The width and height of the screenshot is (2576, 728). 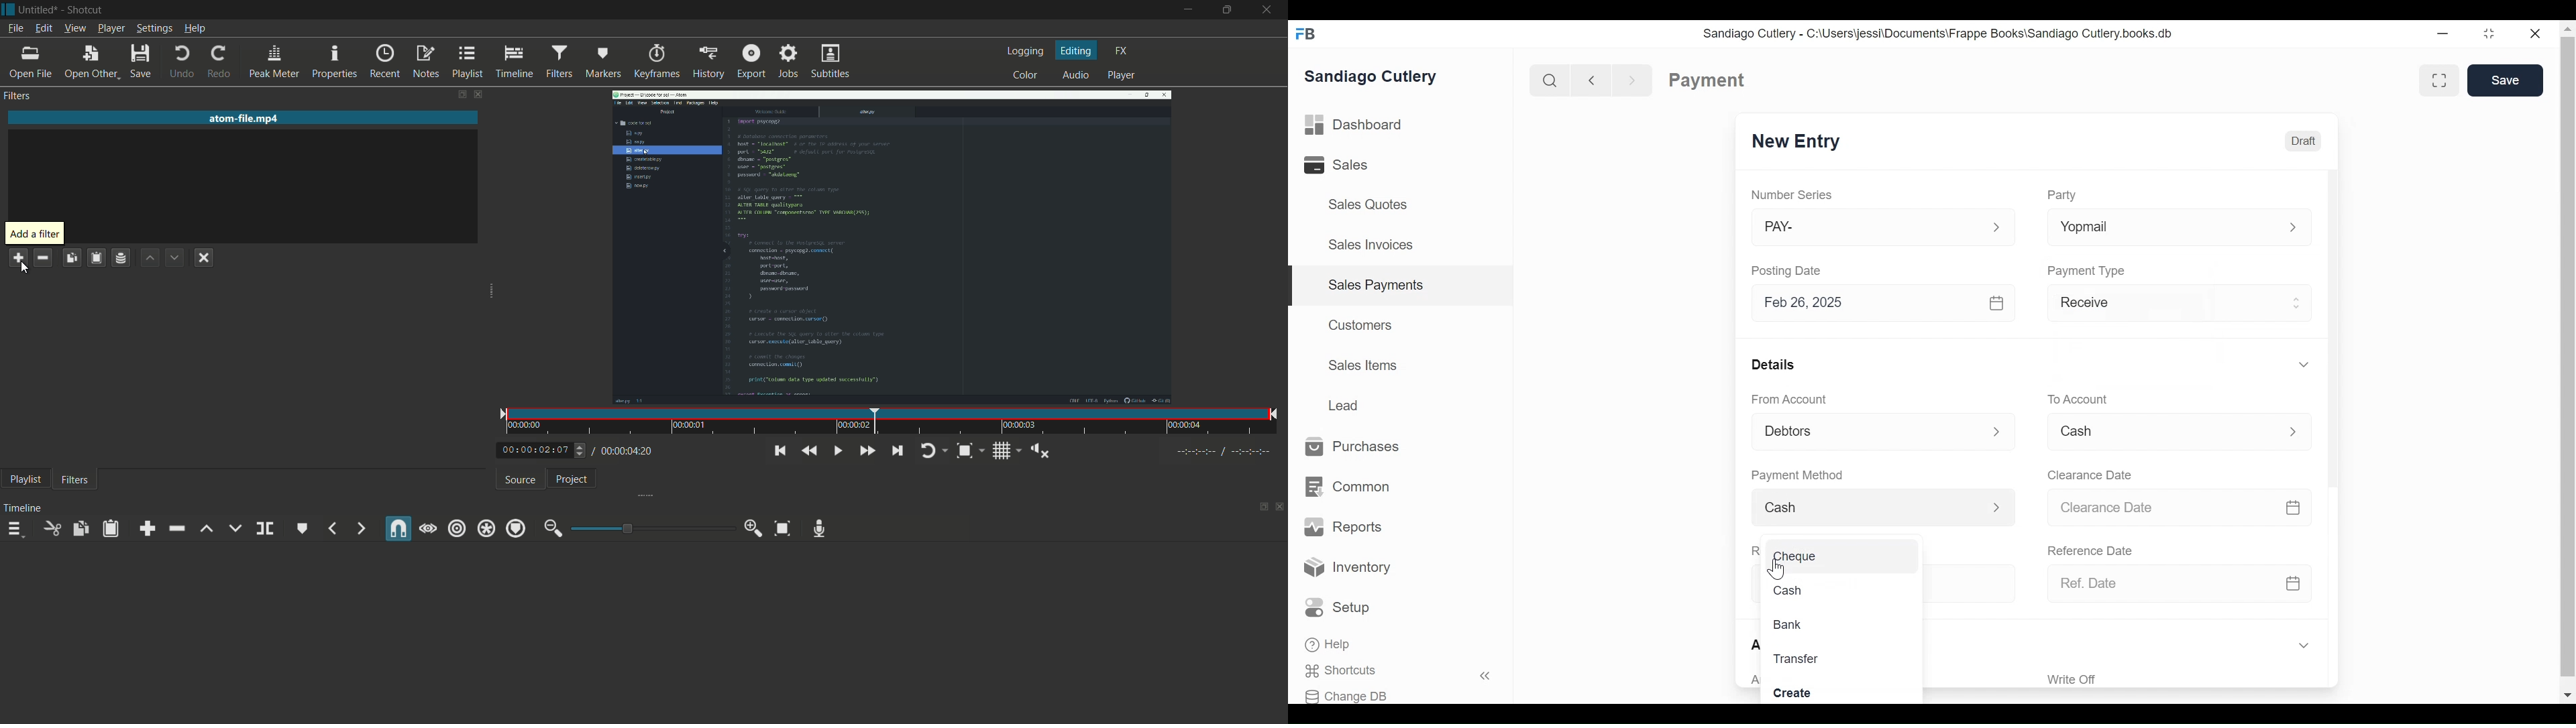 What do you see at coordinates (428, 529) in the screenshot?
I see `scrub while dragging` at bounding box center [428, 529].